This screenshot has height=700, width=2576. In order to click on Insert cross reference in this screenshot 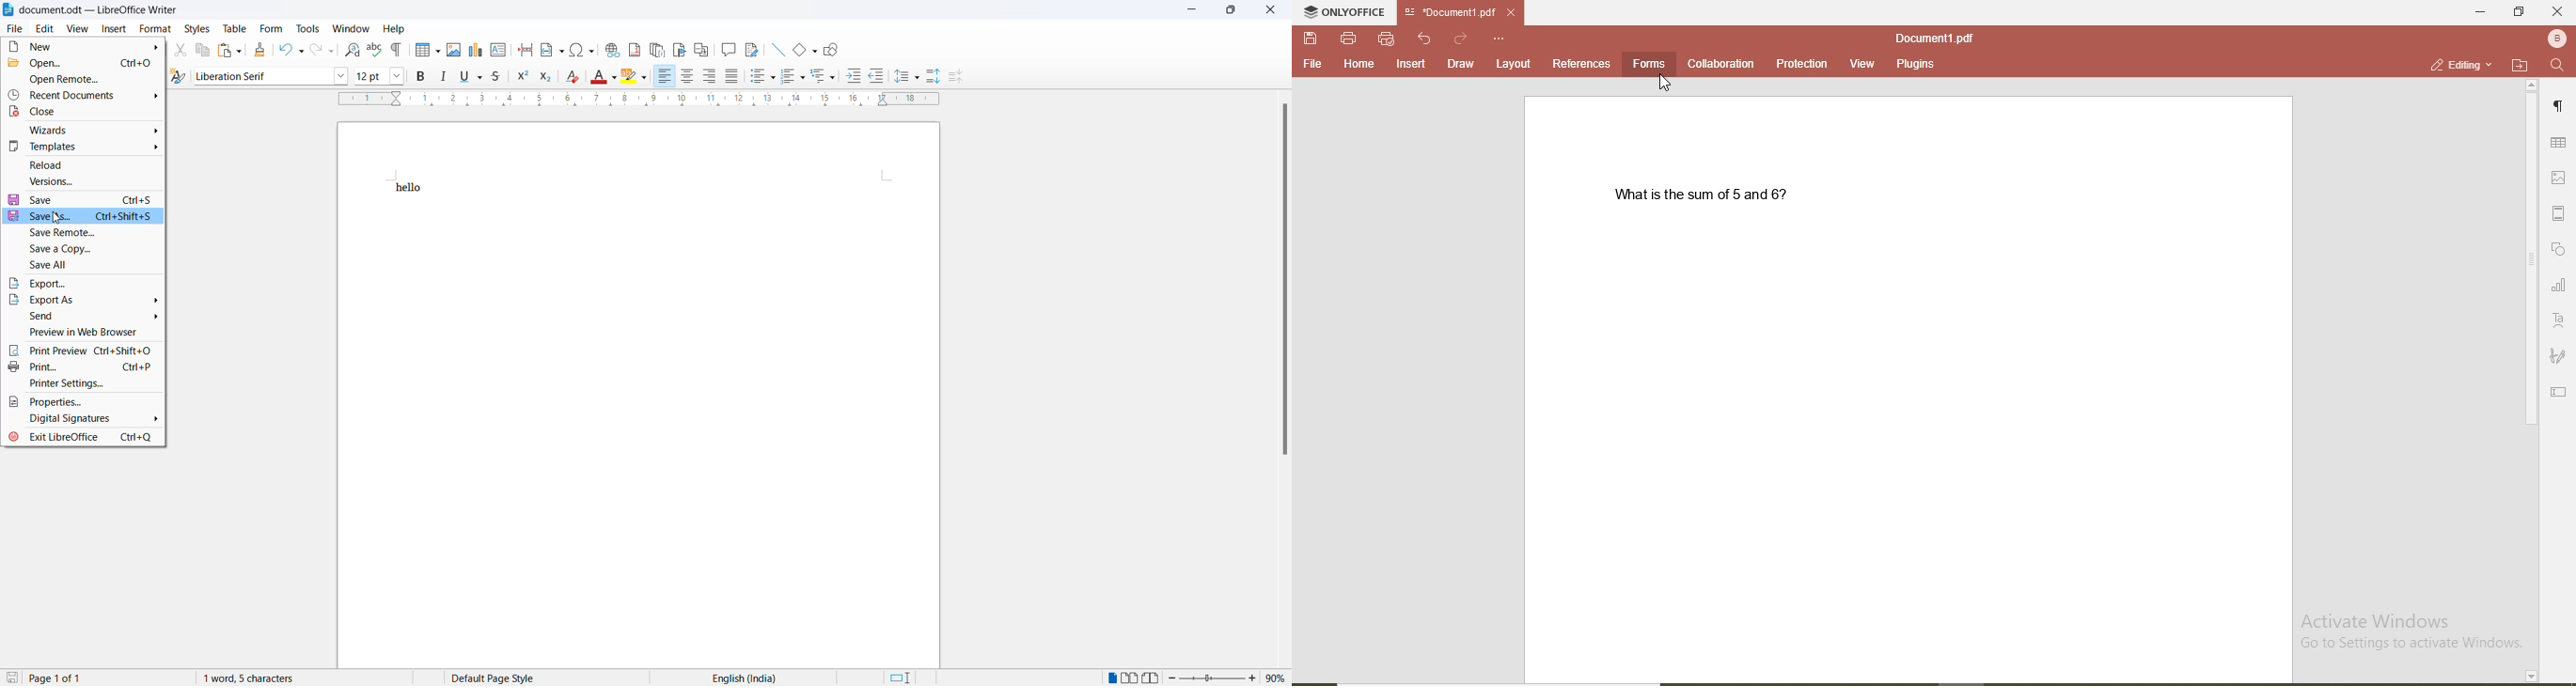, I will do `click(700, 50)`.